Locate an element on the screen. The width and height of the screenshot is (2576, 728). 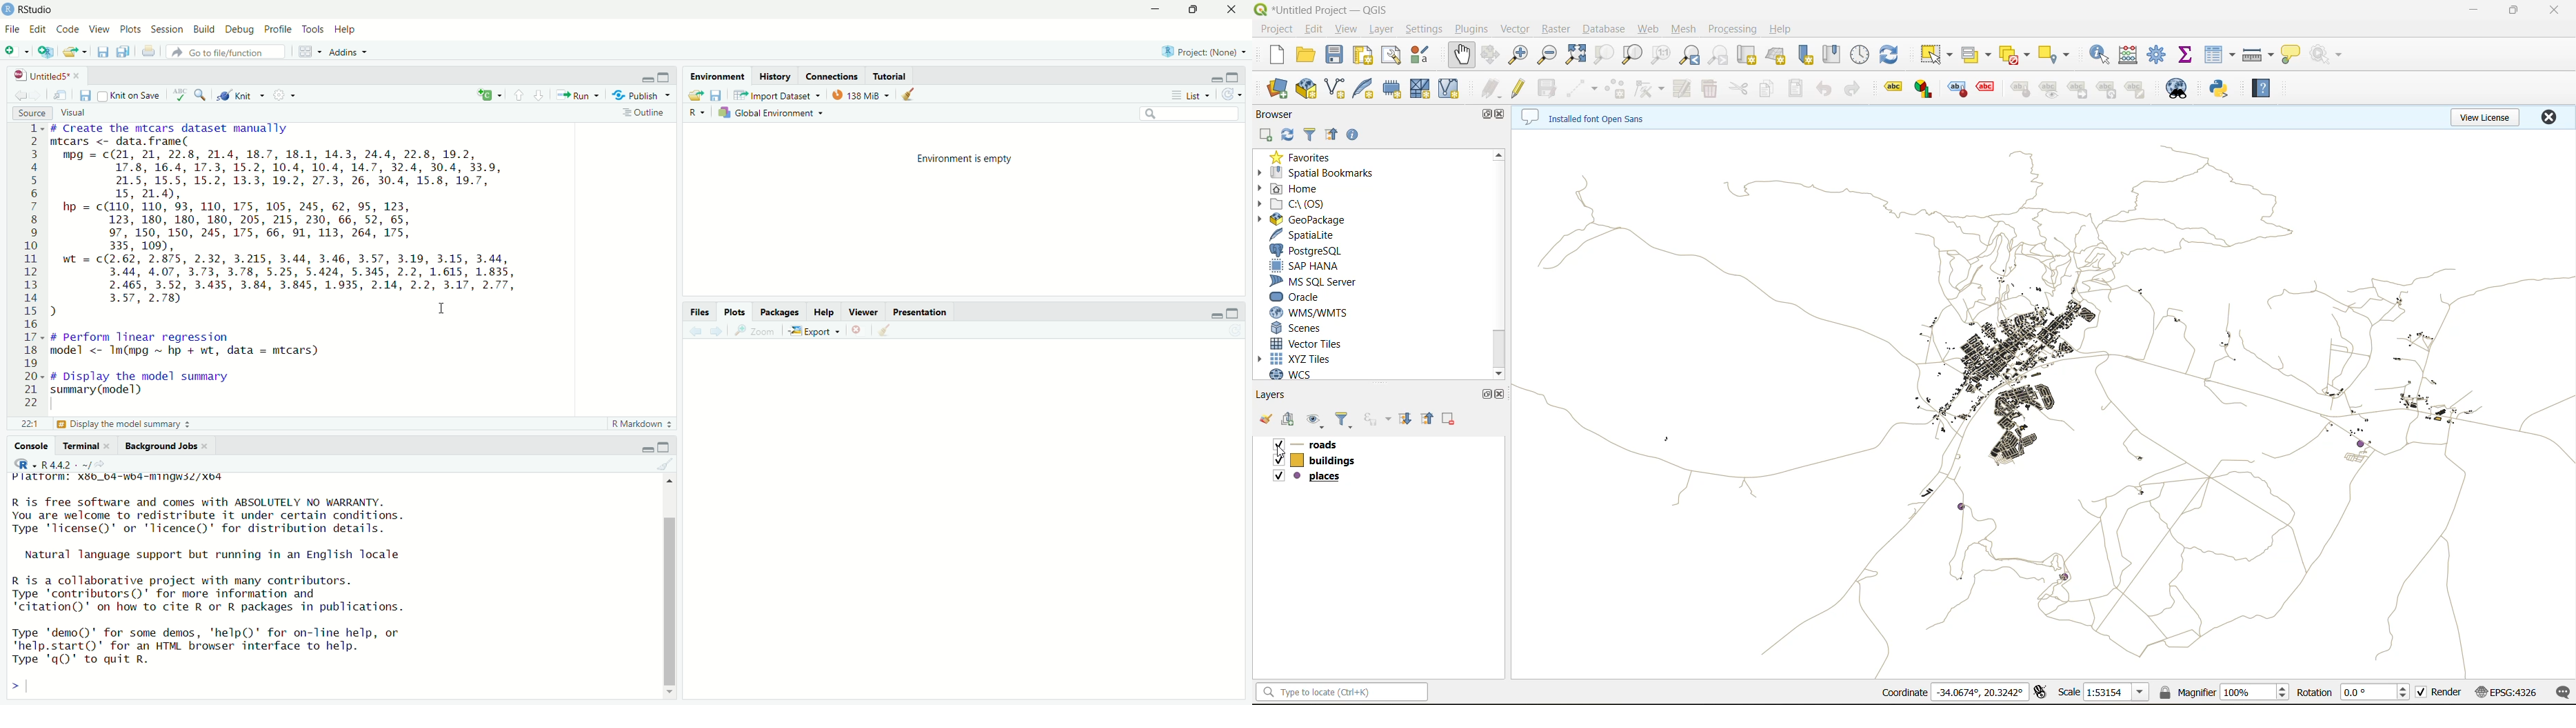
crs is located at coordinates (2508, 692).